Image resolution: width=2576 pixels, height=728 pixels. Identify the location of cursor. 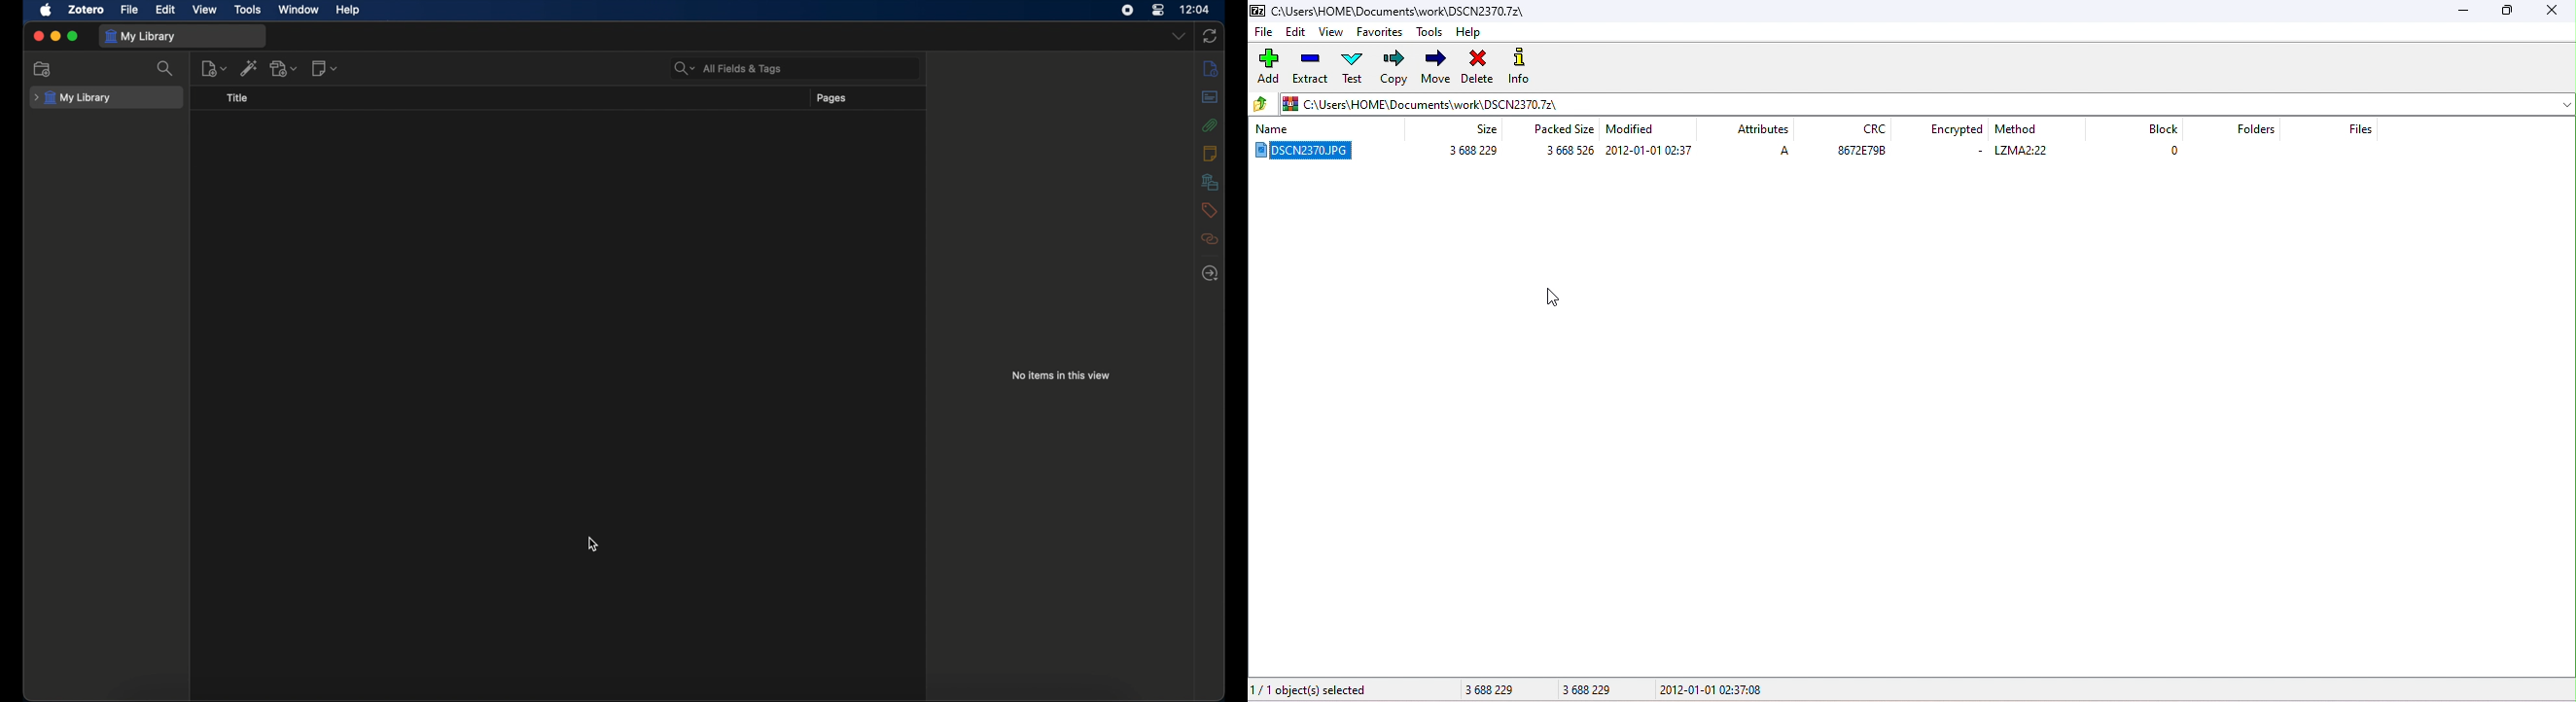
(593, 545).